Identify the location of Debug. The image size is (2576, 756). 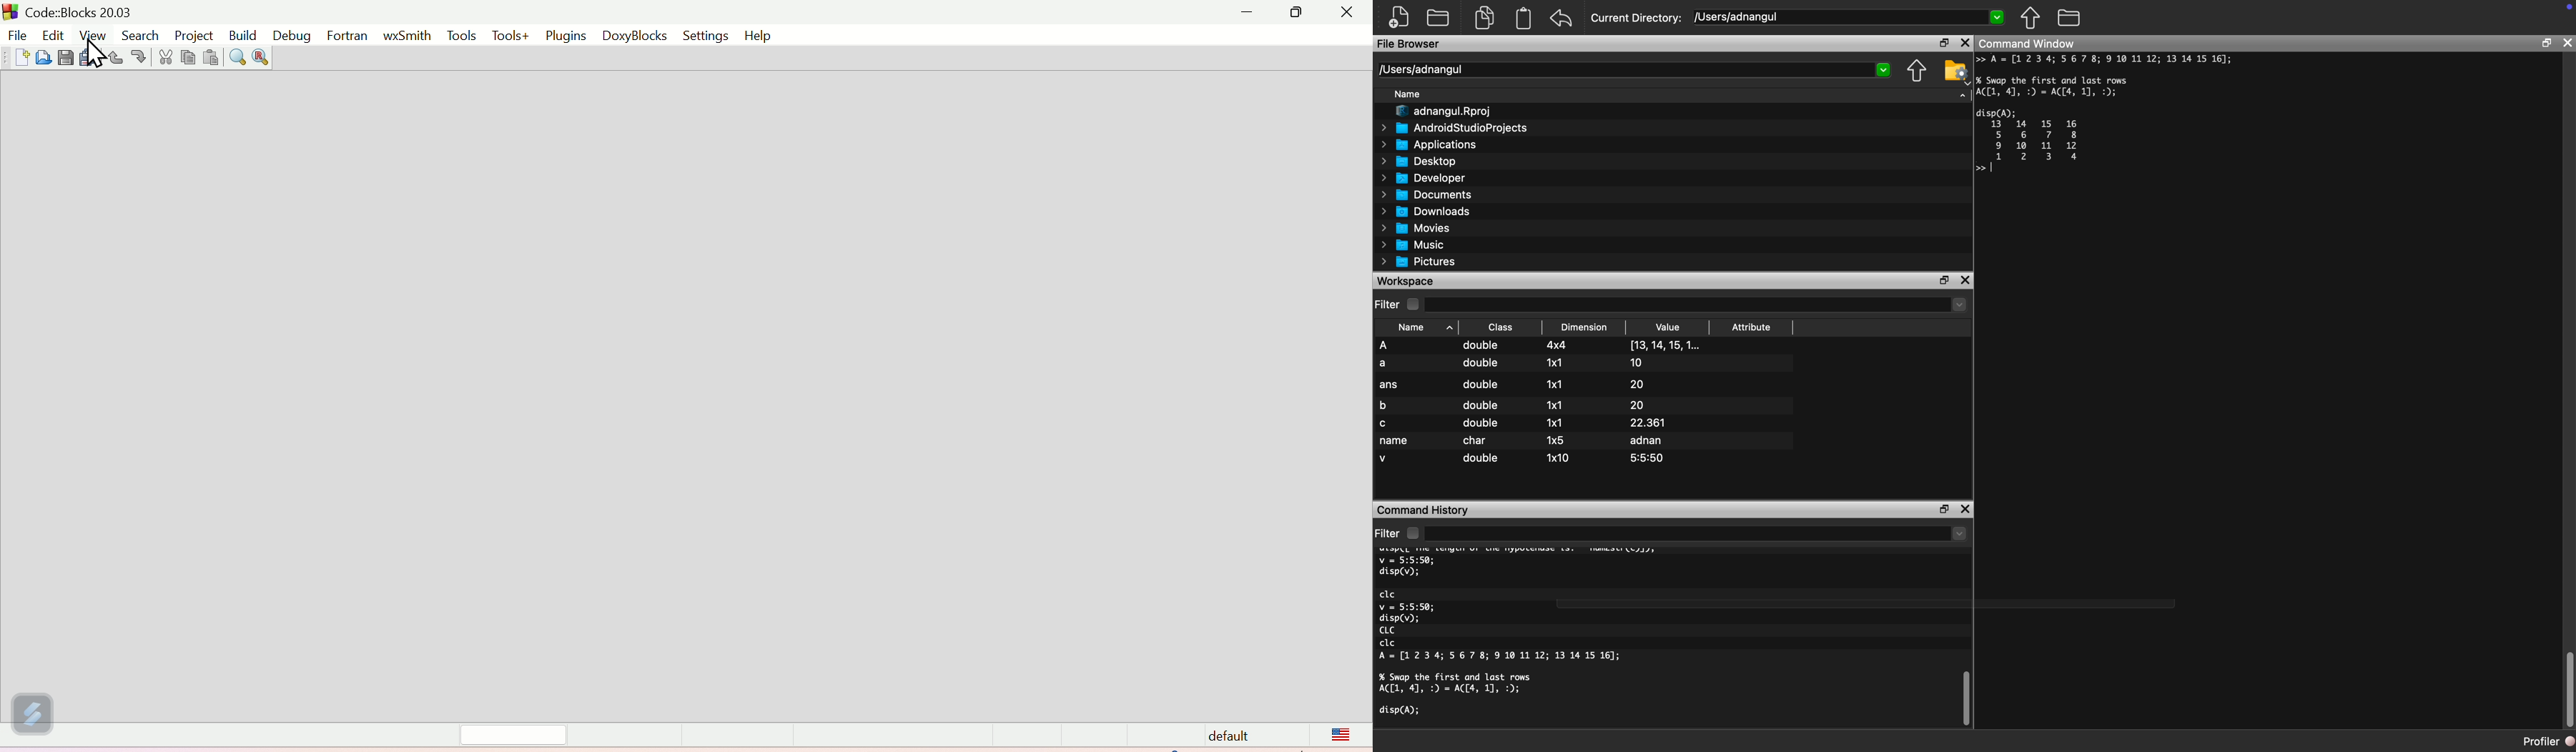
(294, 34).